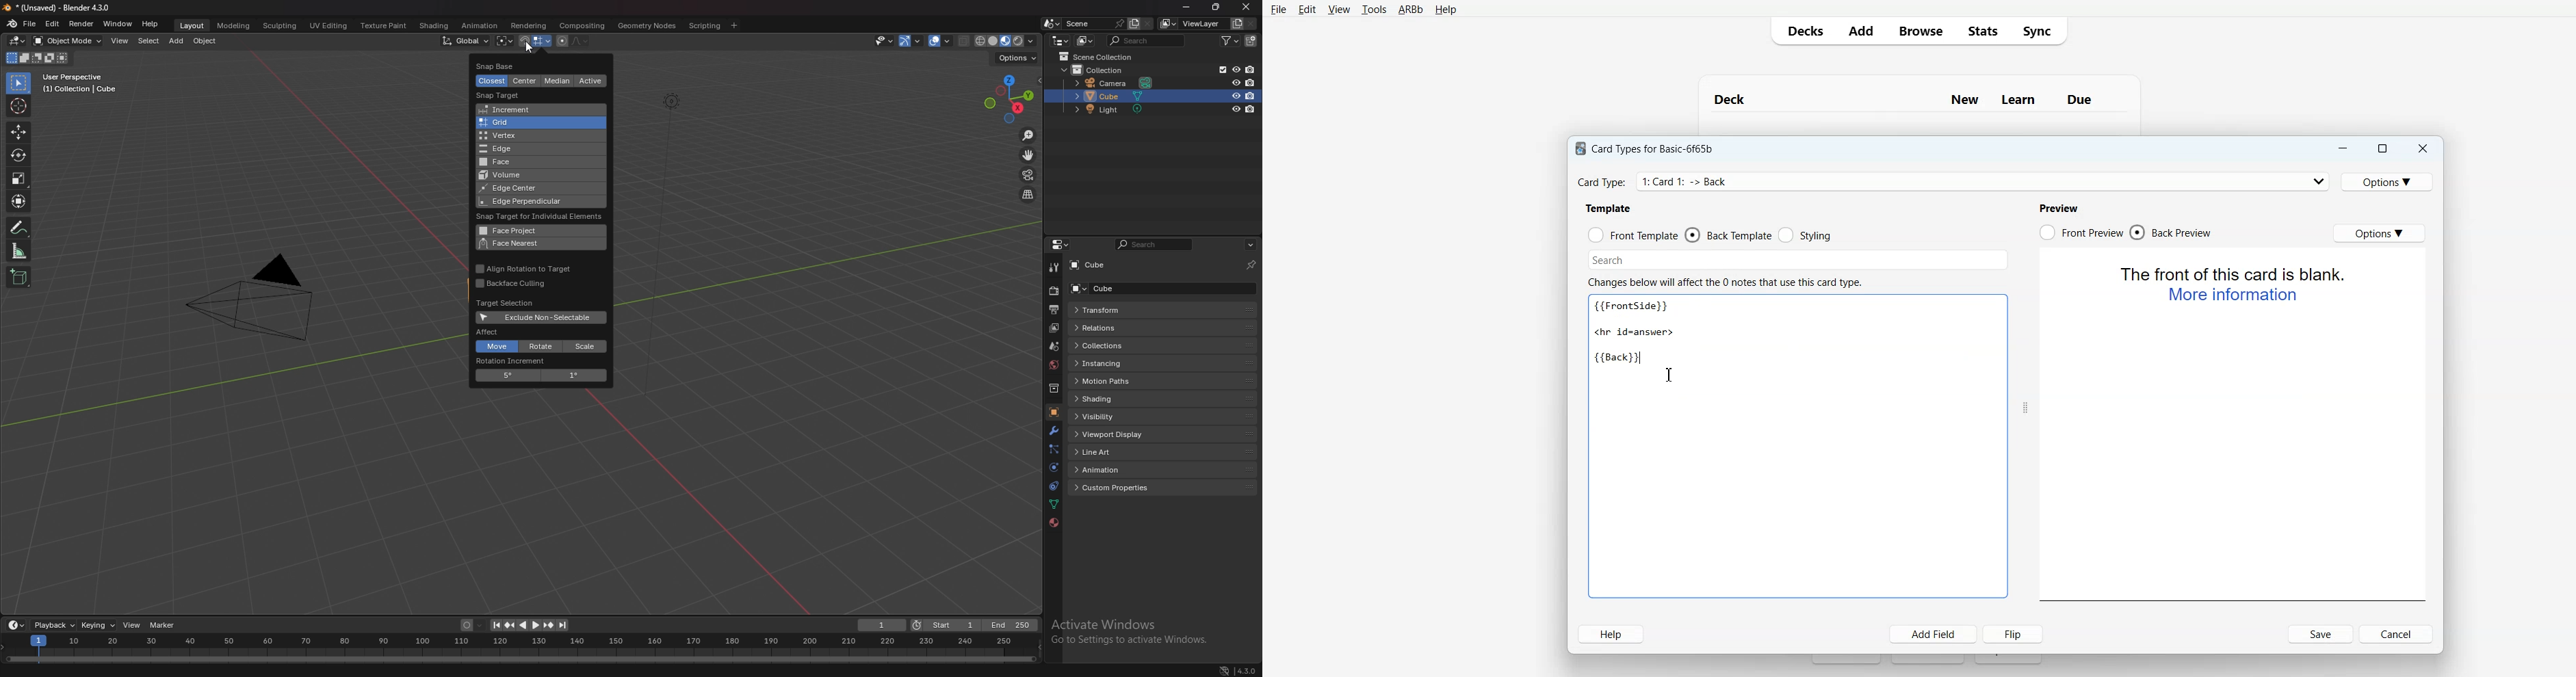 Image resolution: width=2576 pixels, height=700 pixels. What do you see at coordinates (575, 375) in the screenshot?
I see `1 degree` at bounding box center [575, 375].